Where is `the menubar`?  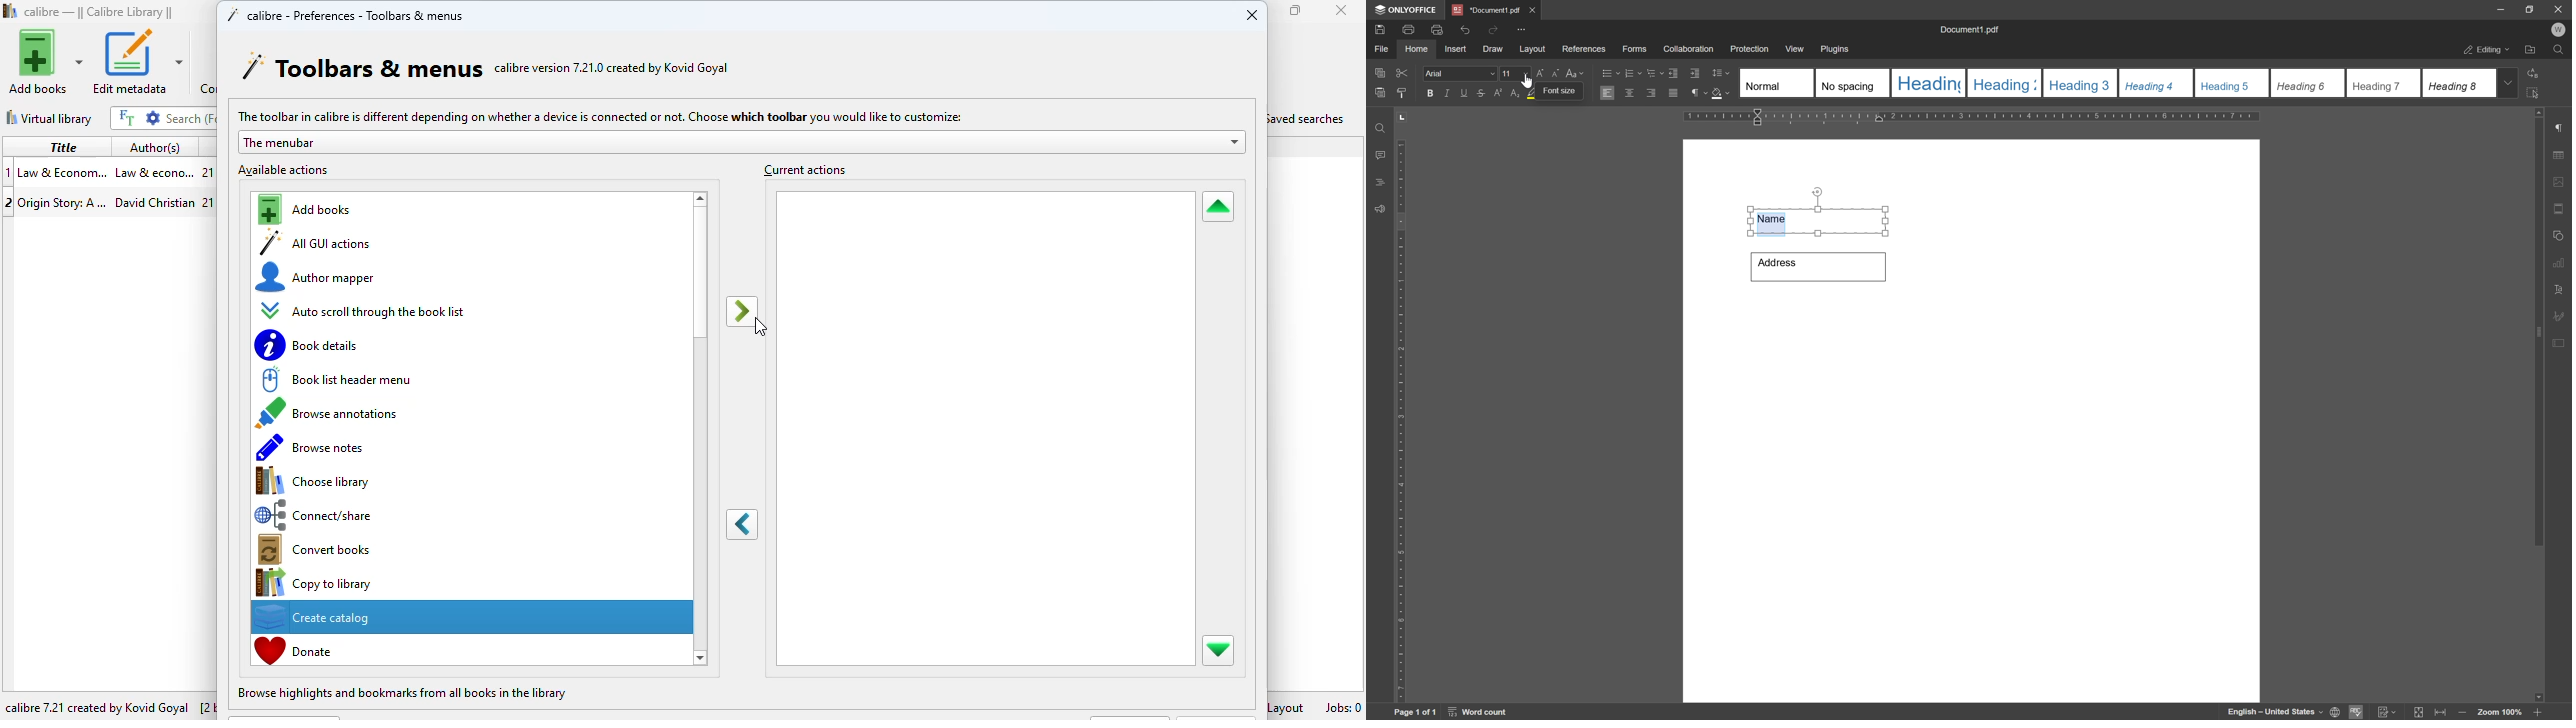
the menubar is located at coordinates (740, 142).